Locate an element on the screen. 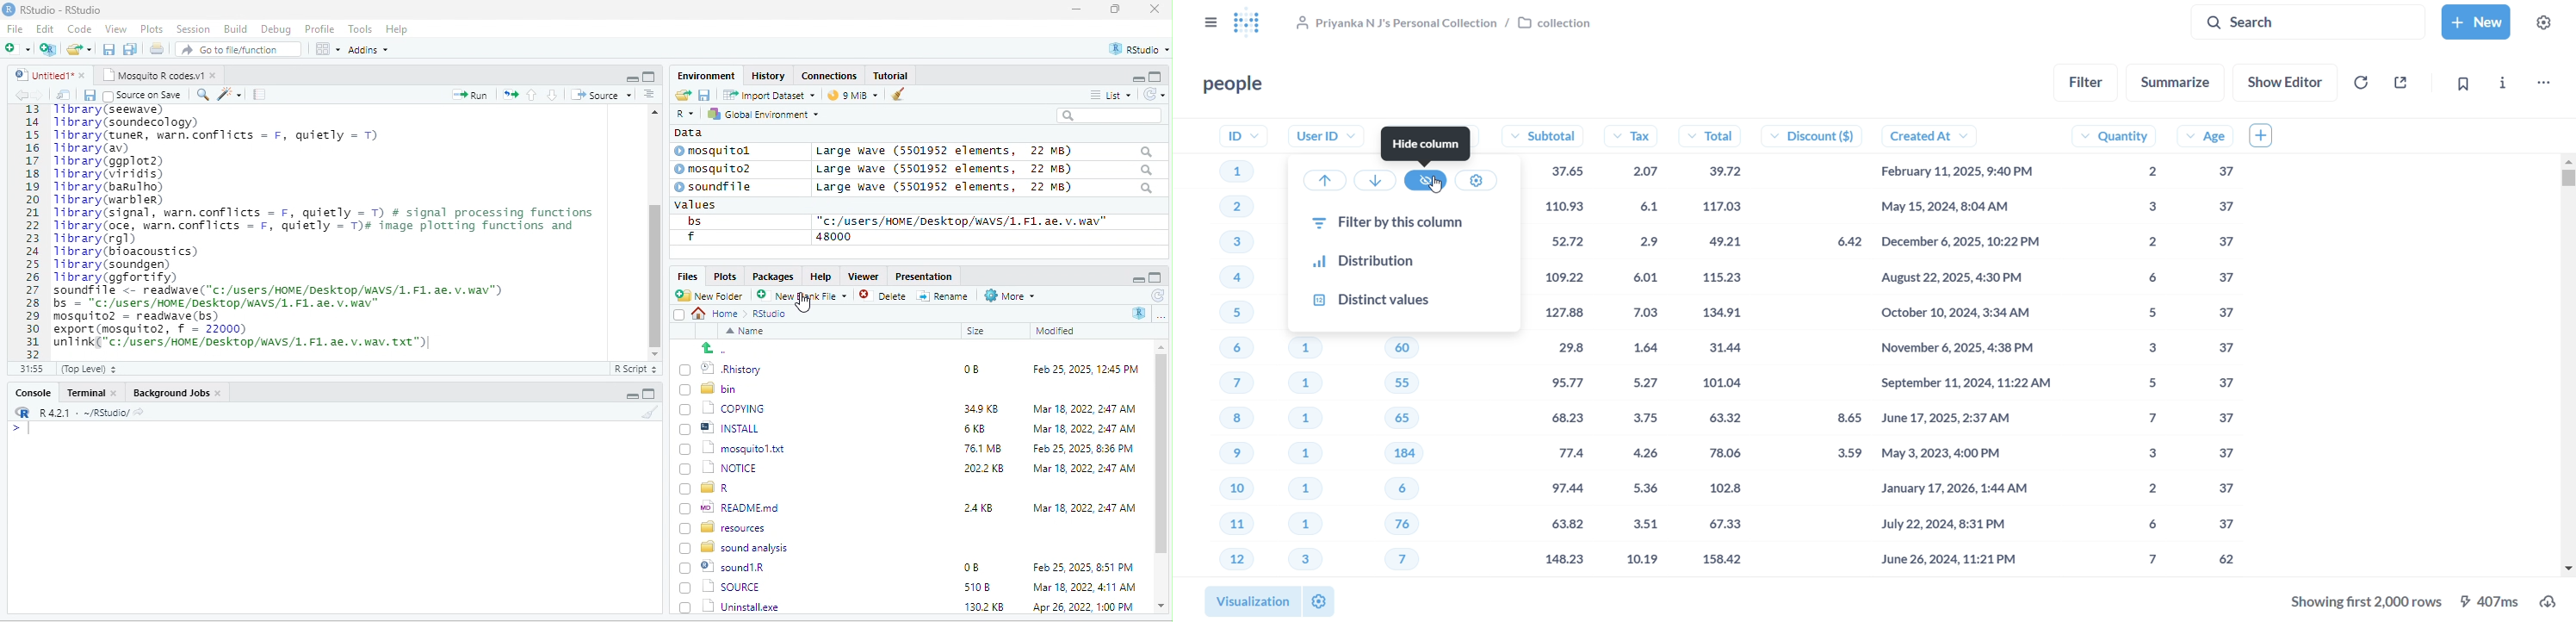 The image size is (2576, 644). minimize is located at coordinates (1076, 10).